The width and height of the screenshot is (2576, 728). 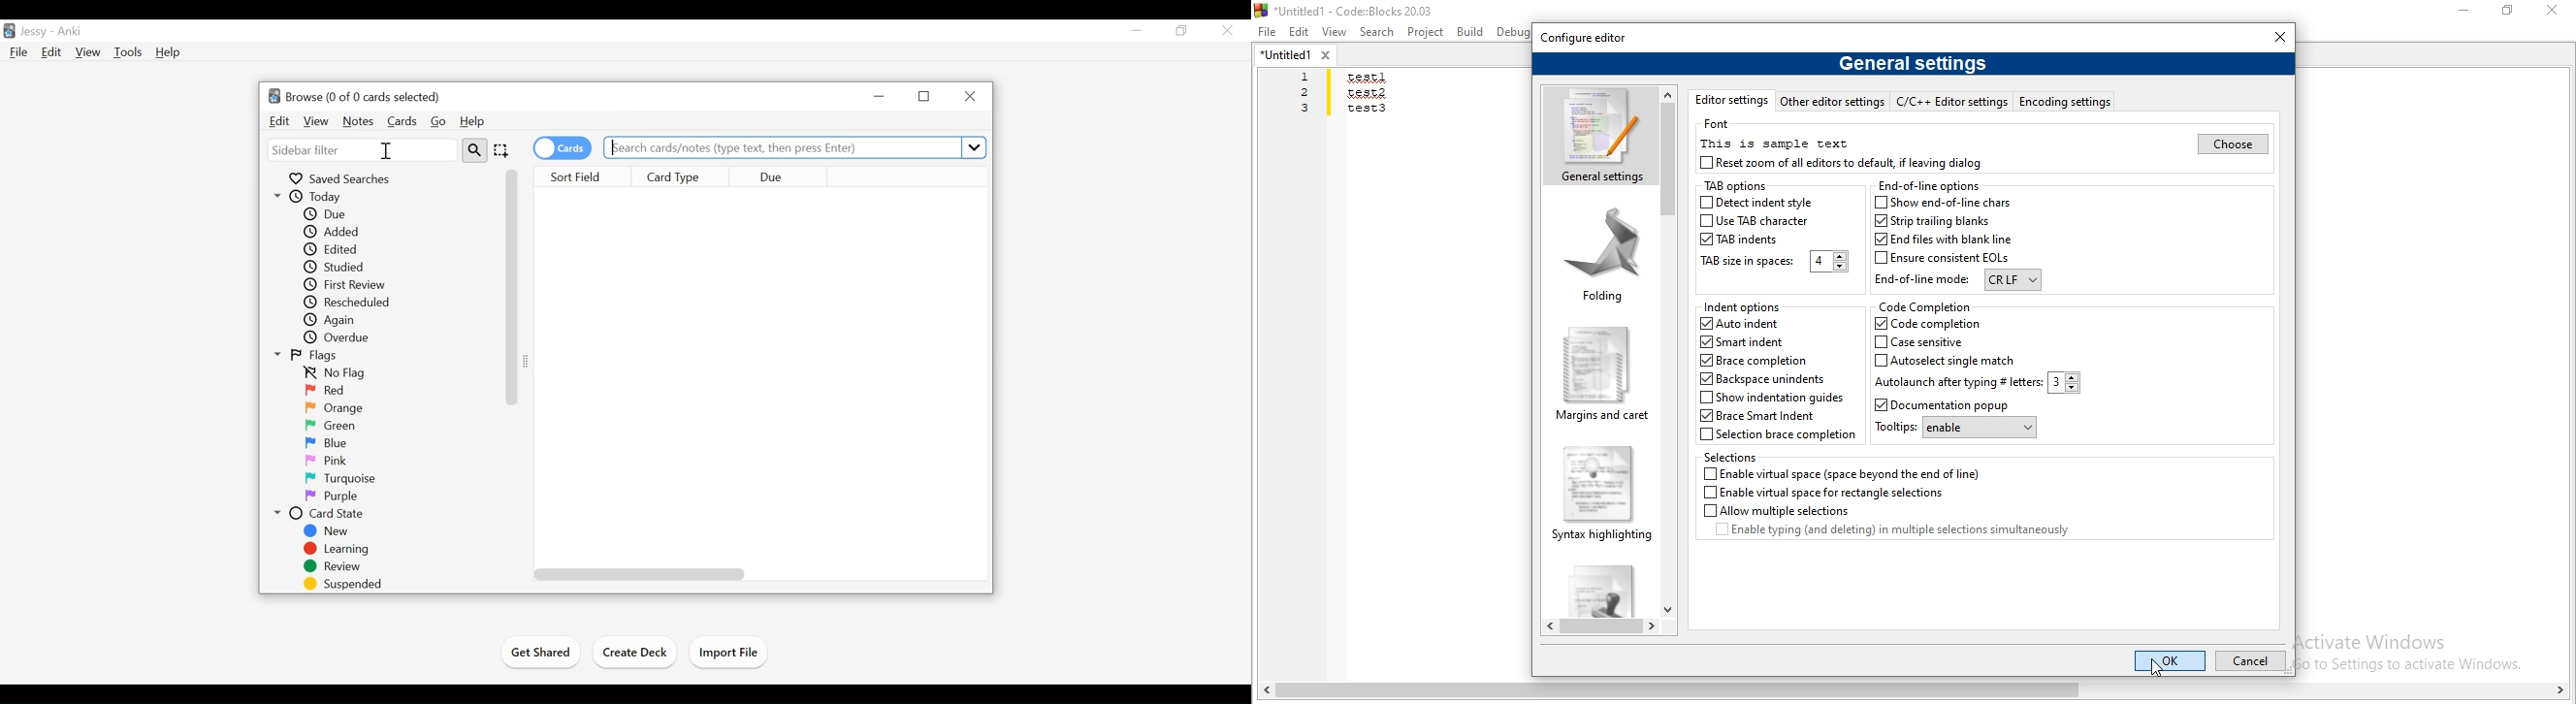 I want to click on *Untitled1 - Code:Blocks 20.03, so click(x=1350, y=9).